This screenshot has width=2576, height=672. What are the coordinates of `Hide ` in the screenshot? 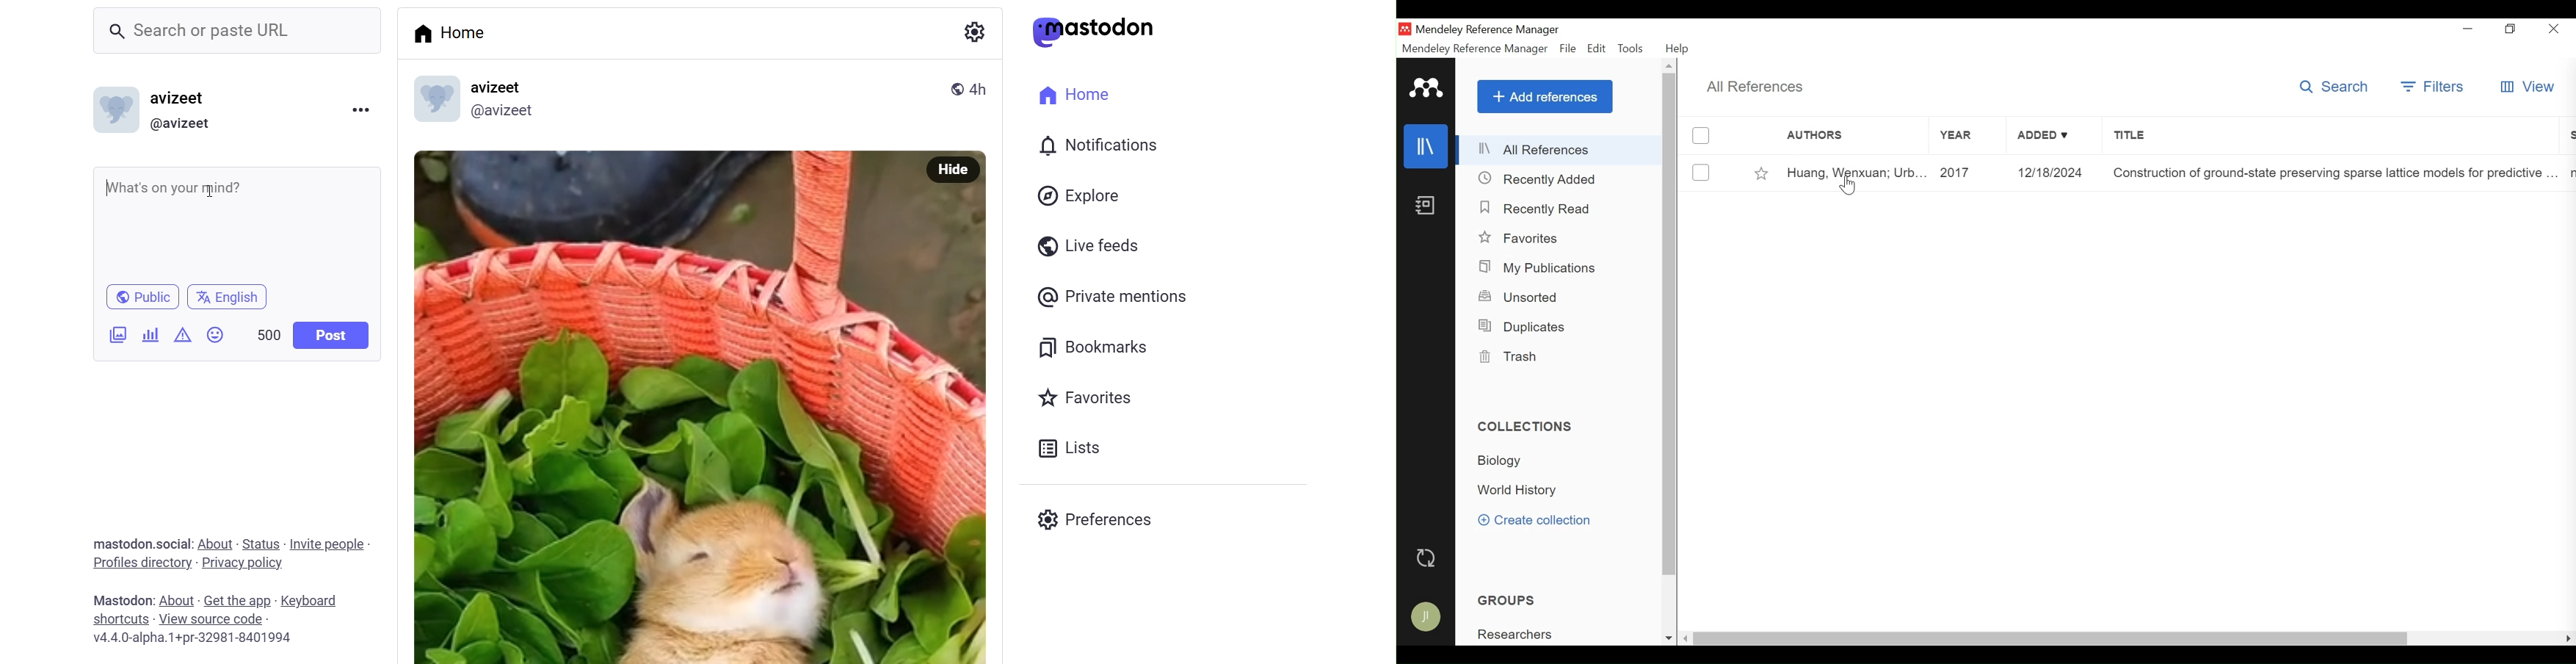 It's located at (952, 168).